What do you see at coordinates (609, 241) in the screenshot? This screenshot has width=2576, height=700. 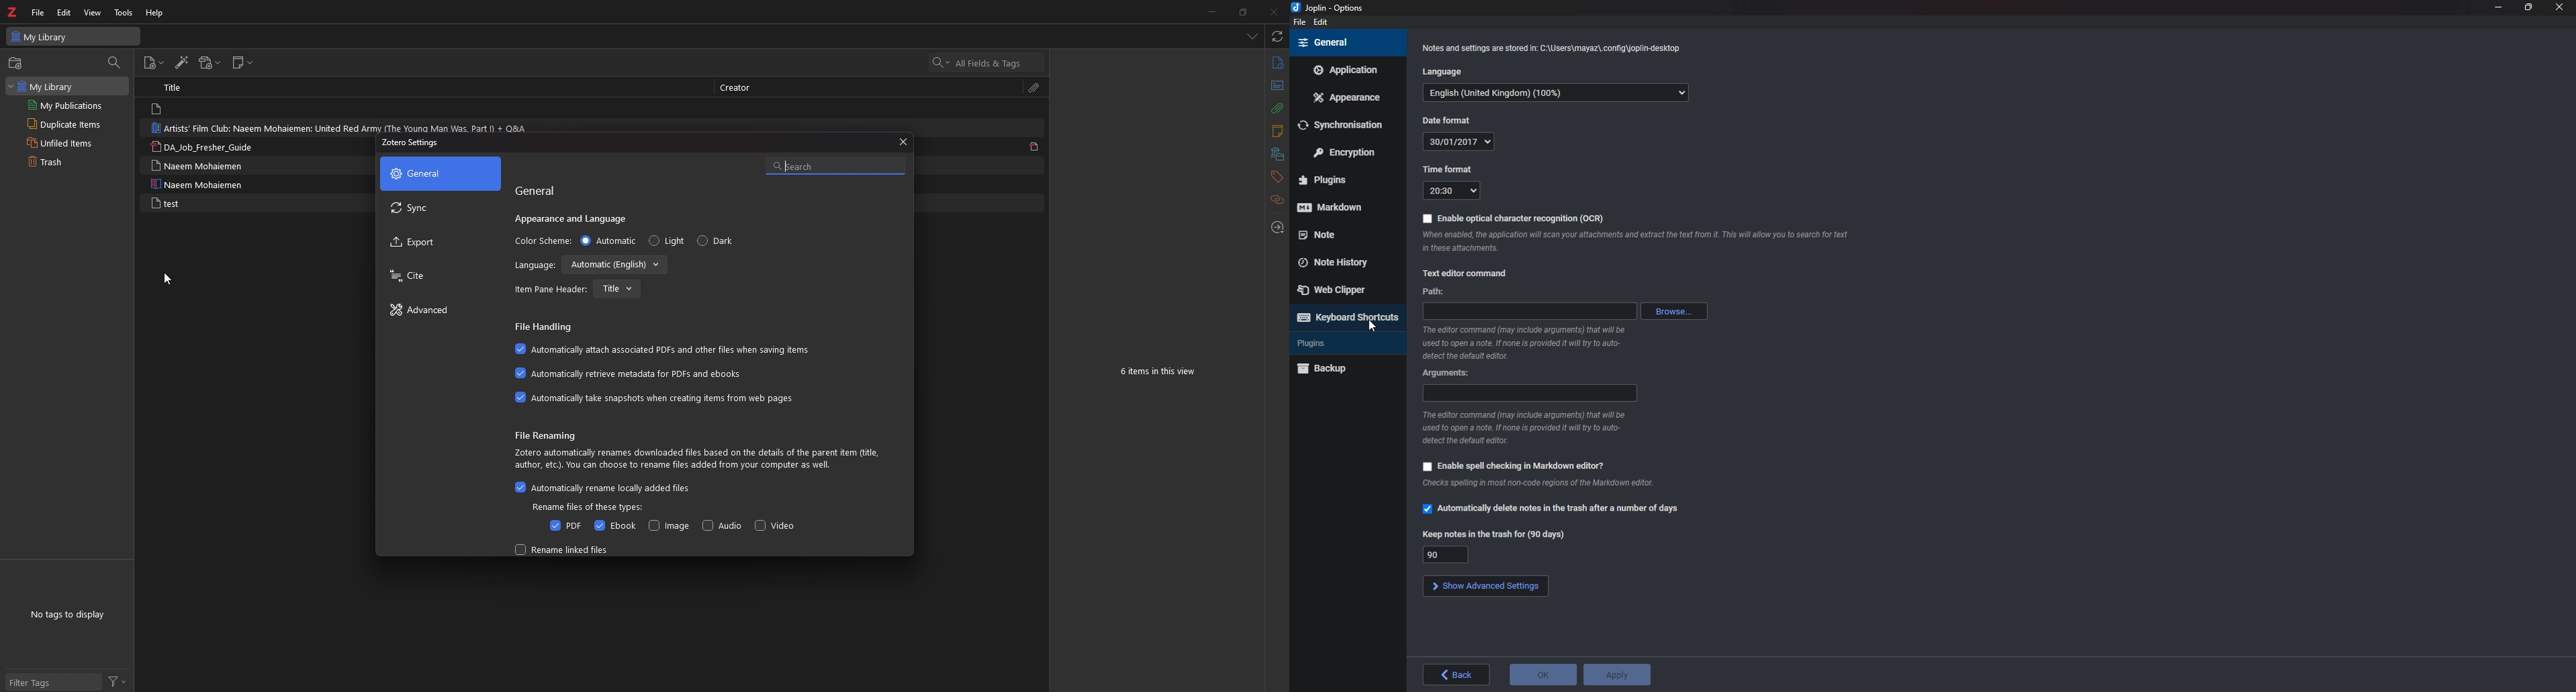 I see `automatic` at bounding box center [609, 241].